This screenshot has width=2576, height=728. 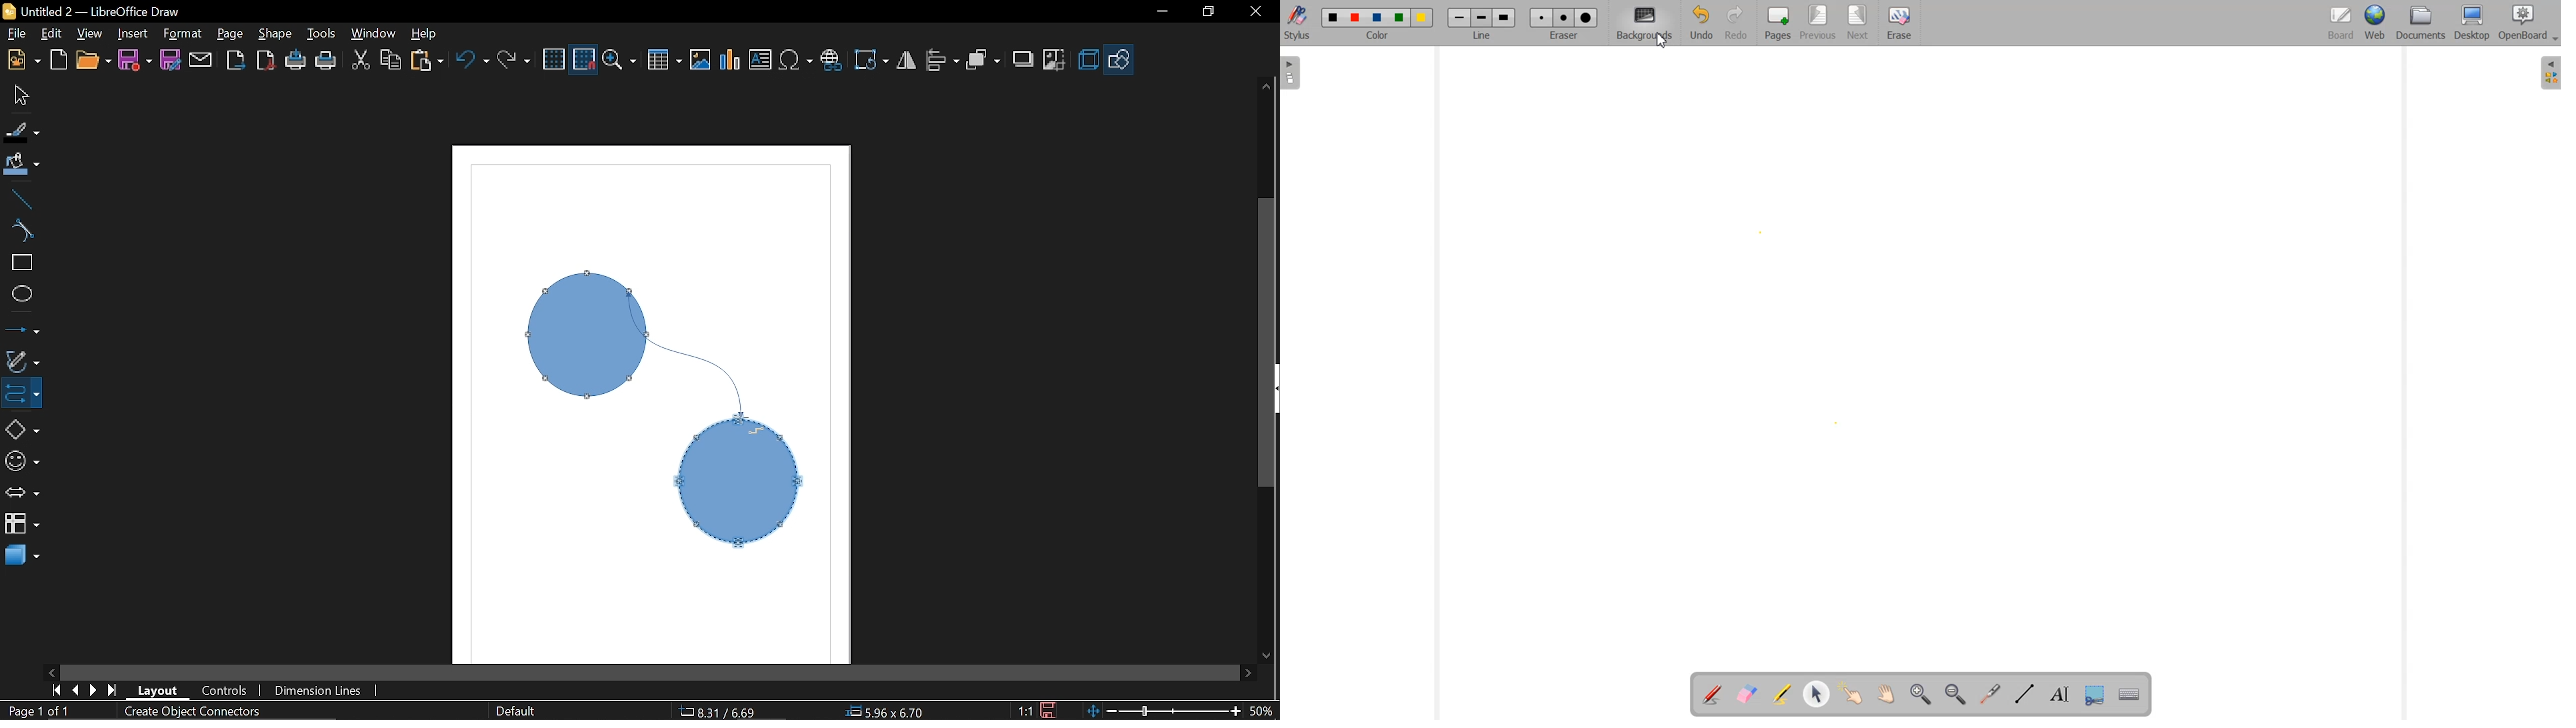 What do you see at coordinates (94, 689) in the screenshot?
I see `next page` at bounding box center [94, 689].